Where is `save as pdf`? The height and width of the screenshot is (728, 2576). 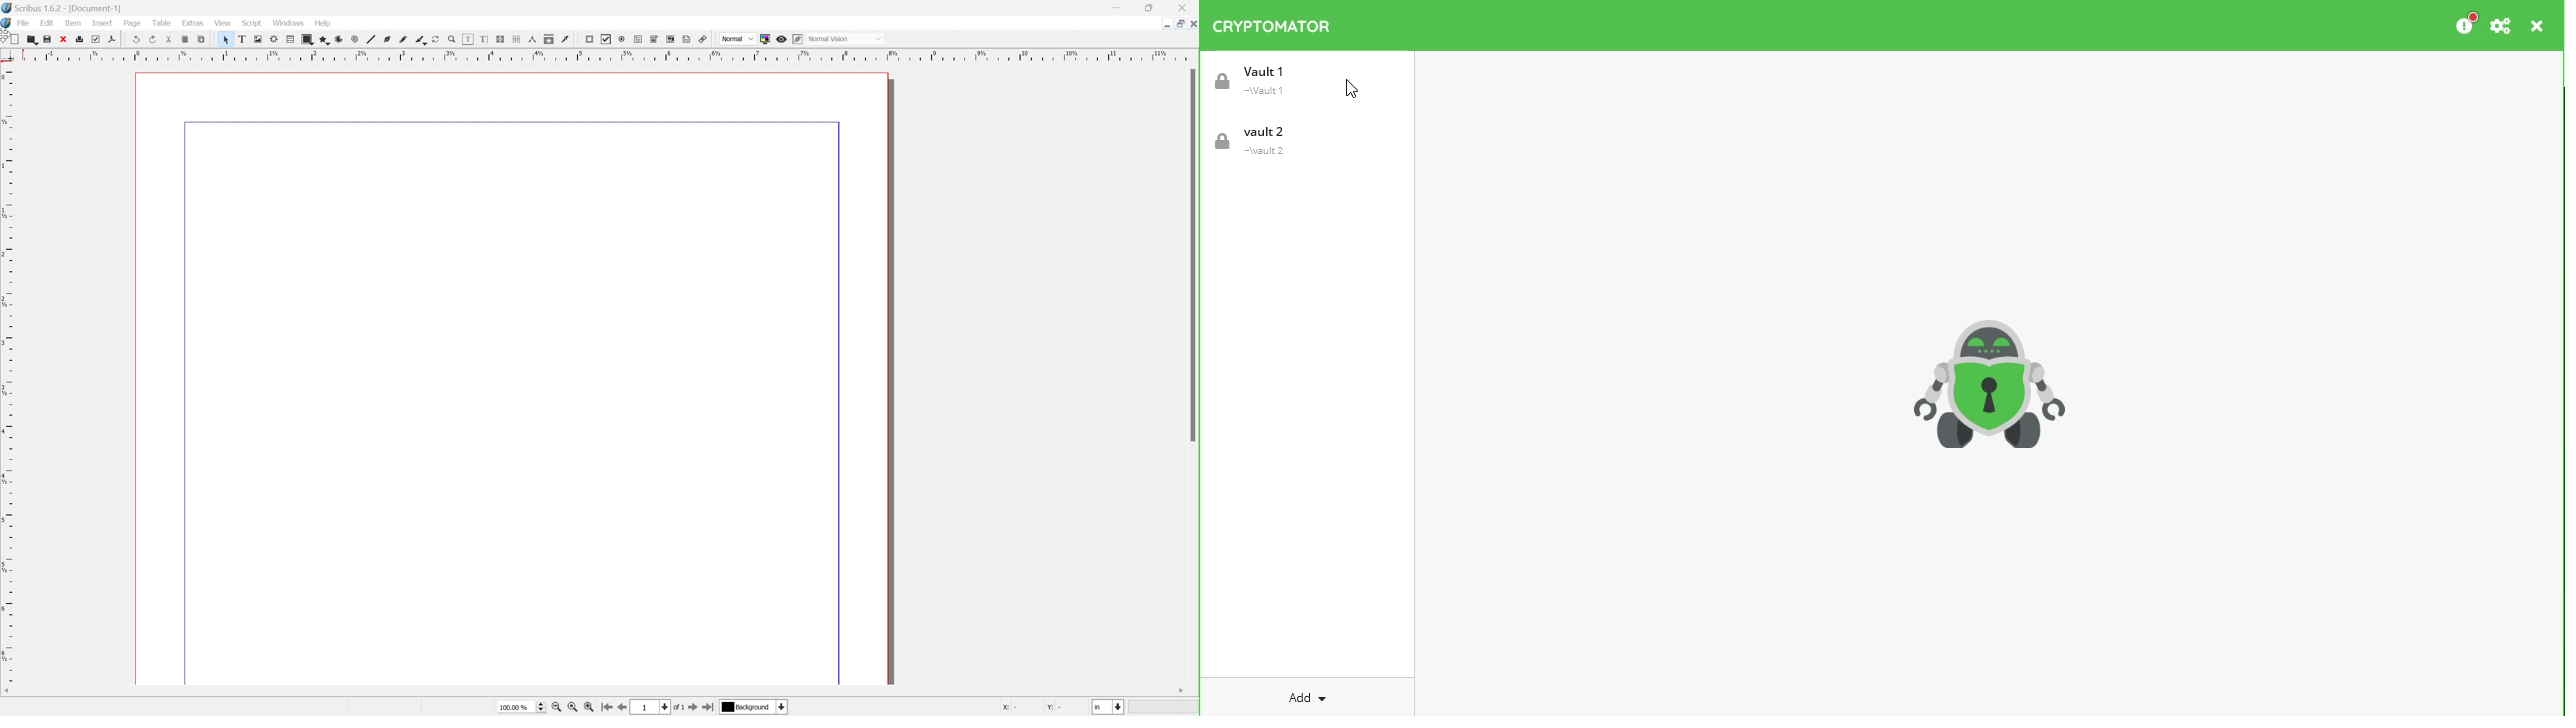
save as pdf is located at coordinates (112, 40).